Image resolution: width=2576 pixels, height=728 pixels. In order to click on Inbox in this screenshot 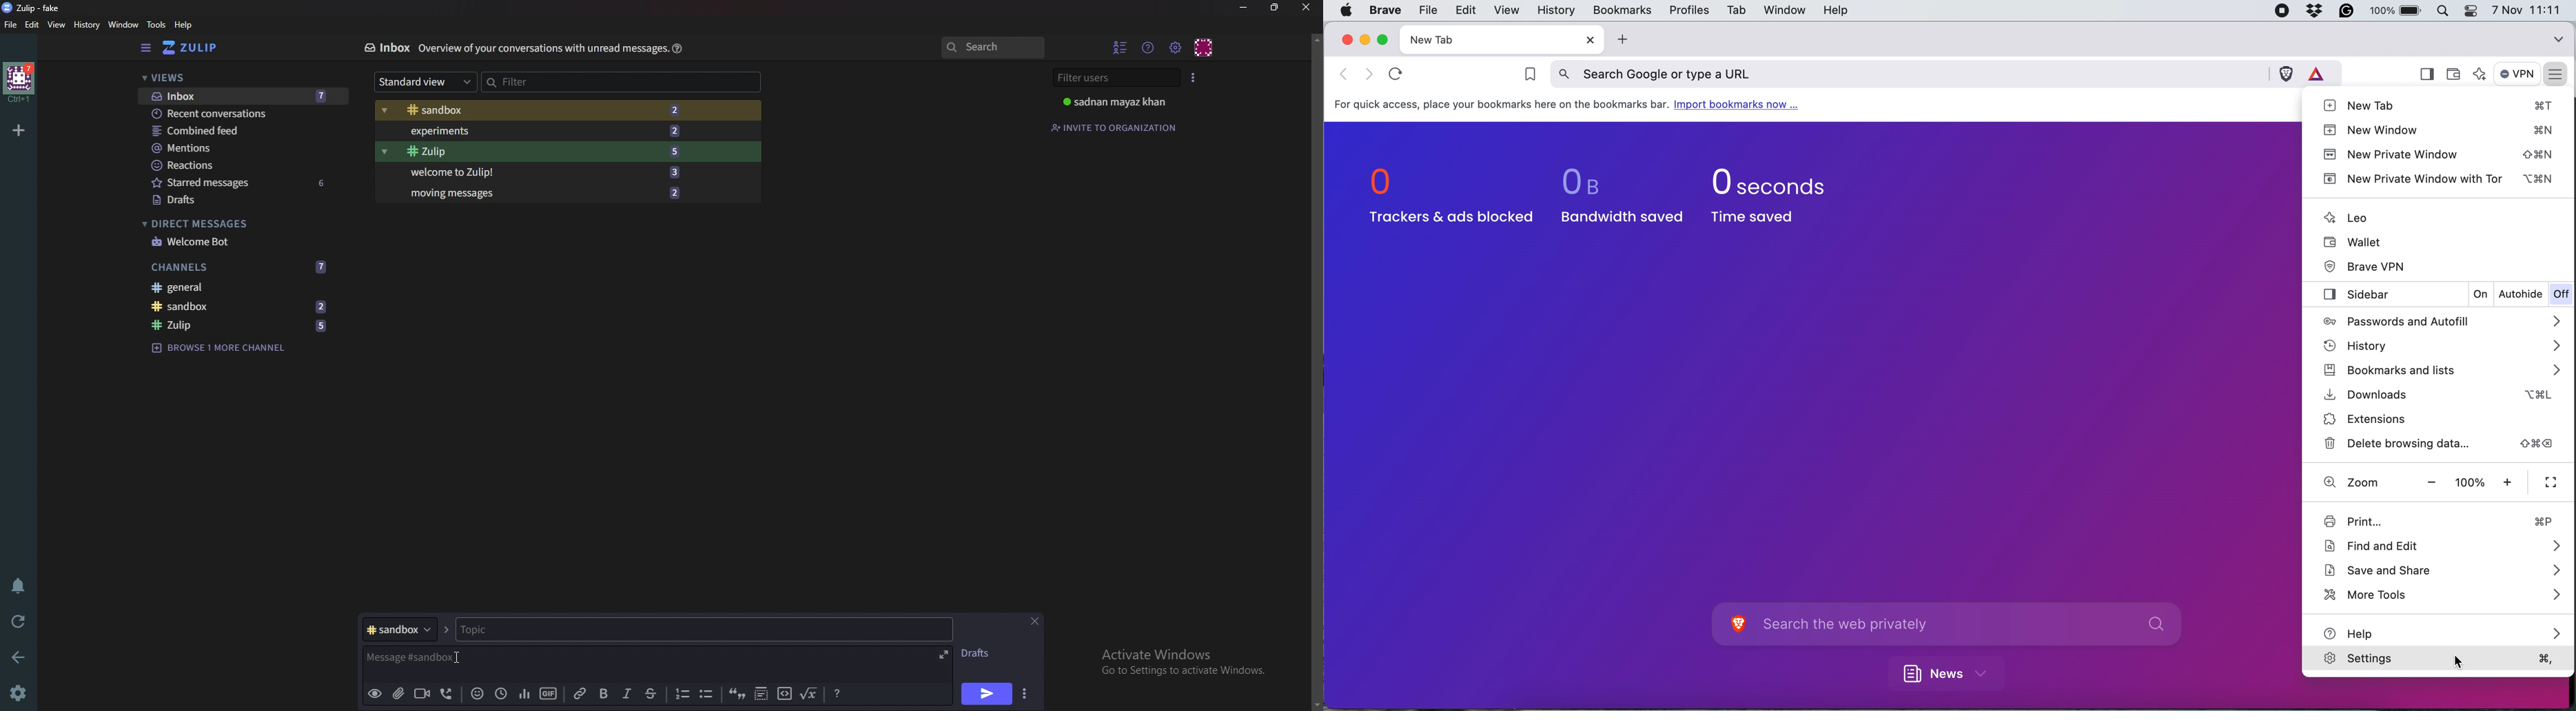, I will do `click(238, 96)`.